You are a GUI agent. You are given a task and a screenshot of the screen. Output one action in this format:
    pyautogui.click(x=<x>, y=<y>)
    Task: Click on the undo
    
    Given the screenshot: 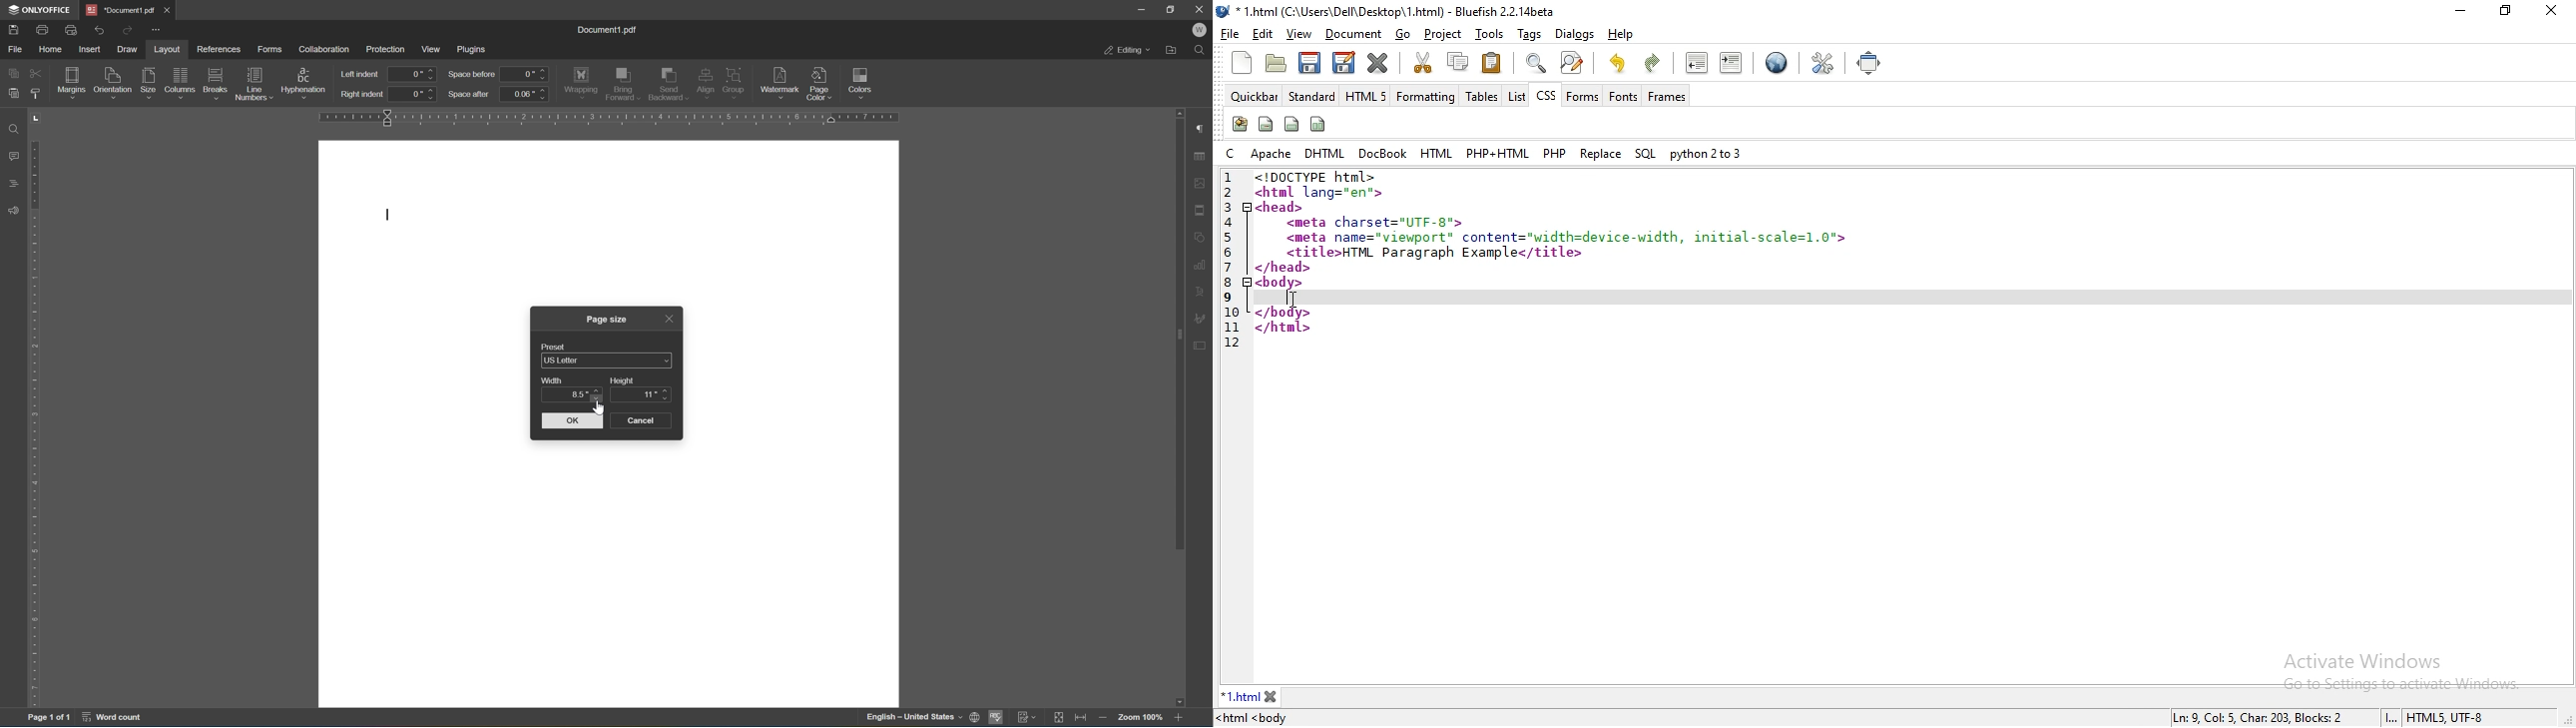 What is the action you would take?
    pyautogui.click(x=1617, y=61)
    